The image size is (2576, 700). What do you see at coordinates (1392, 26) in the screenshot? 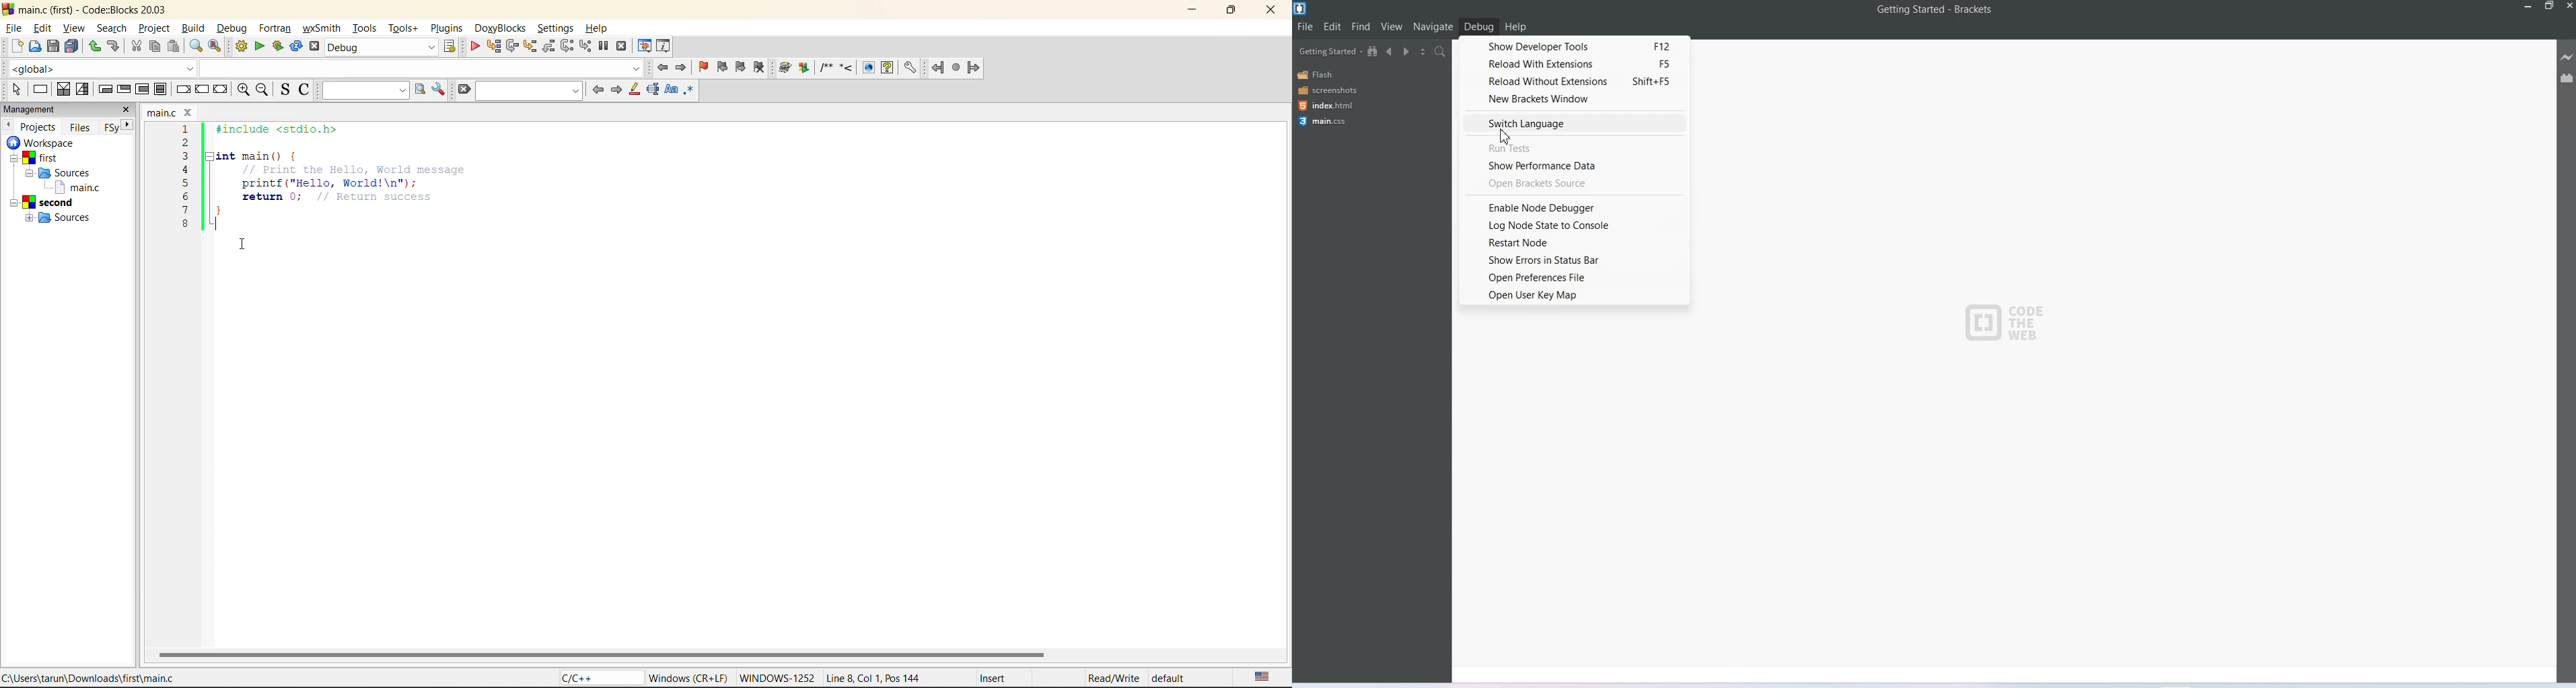
I see `view` at bounding box center [1392, 26].